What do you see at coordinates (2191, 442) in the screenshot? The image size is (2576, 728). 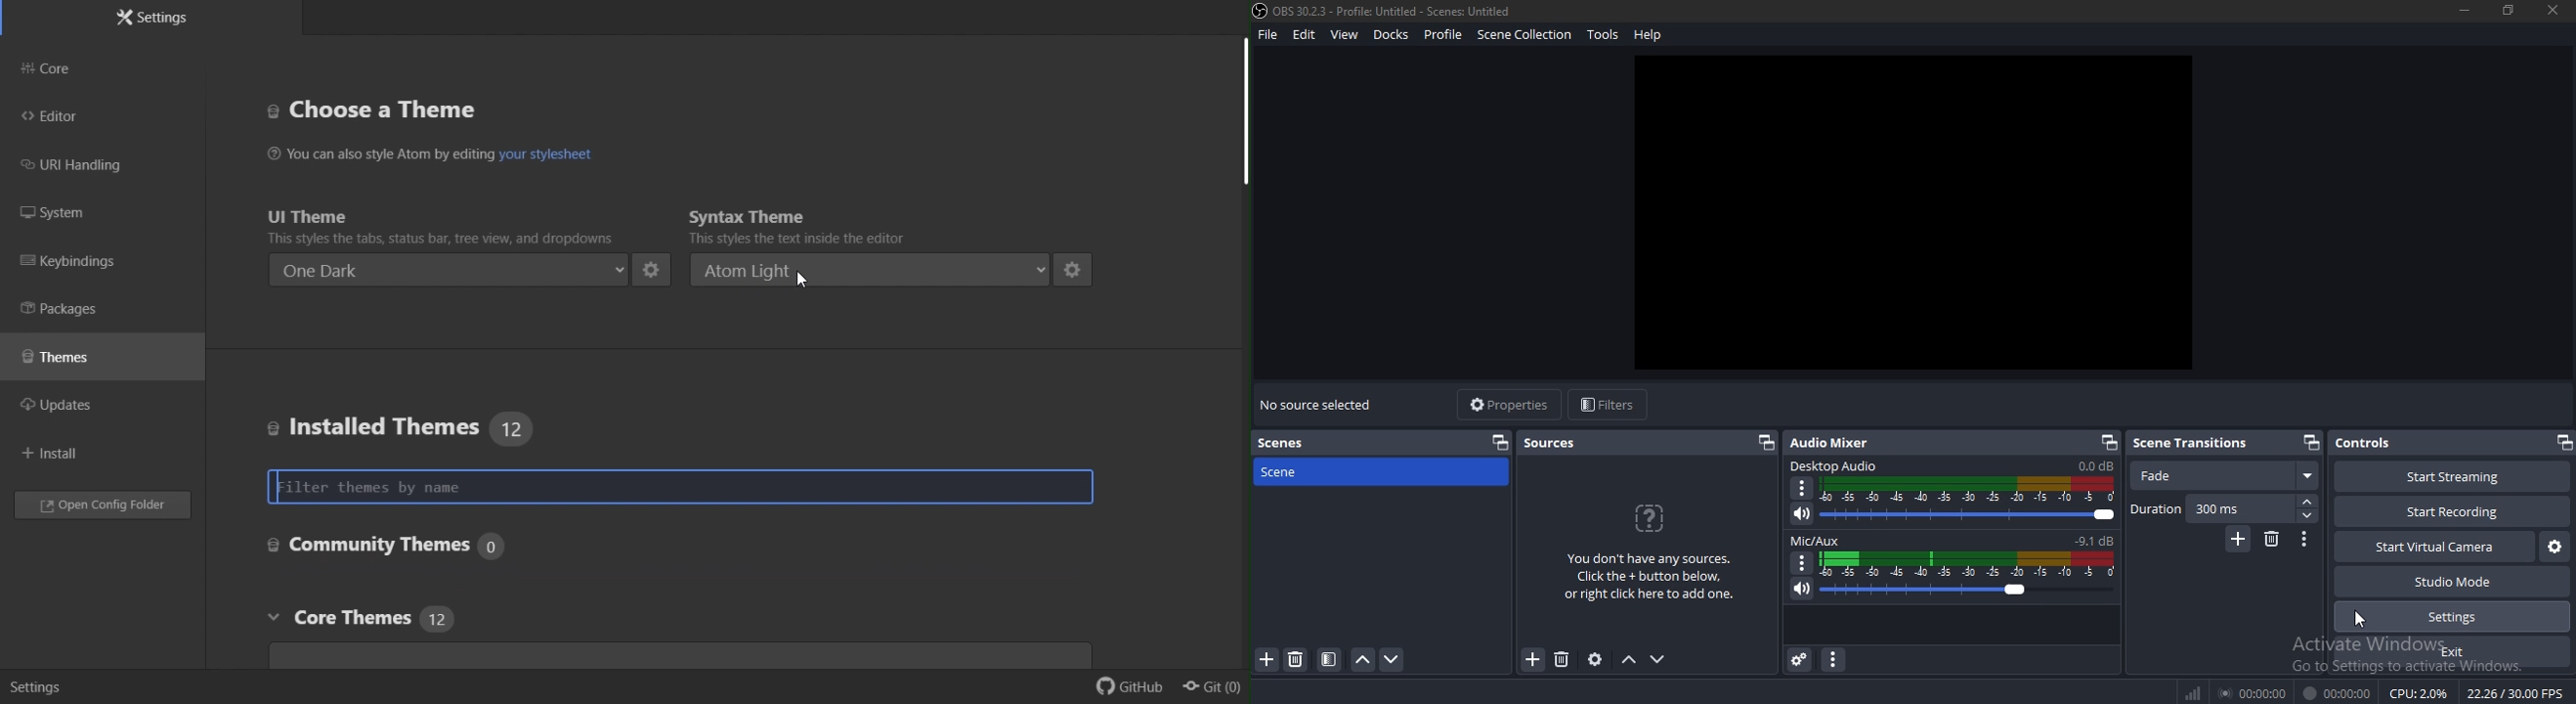 I see `scene transitions` at bounding box center [2191, 442].